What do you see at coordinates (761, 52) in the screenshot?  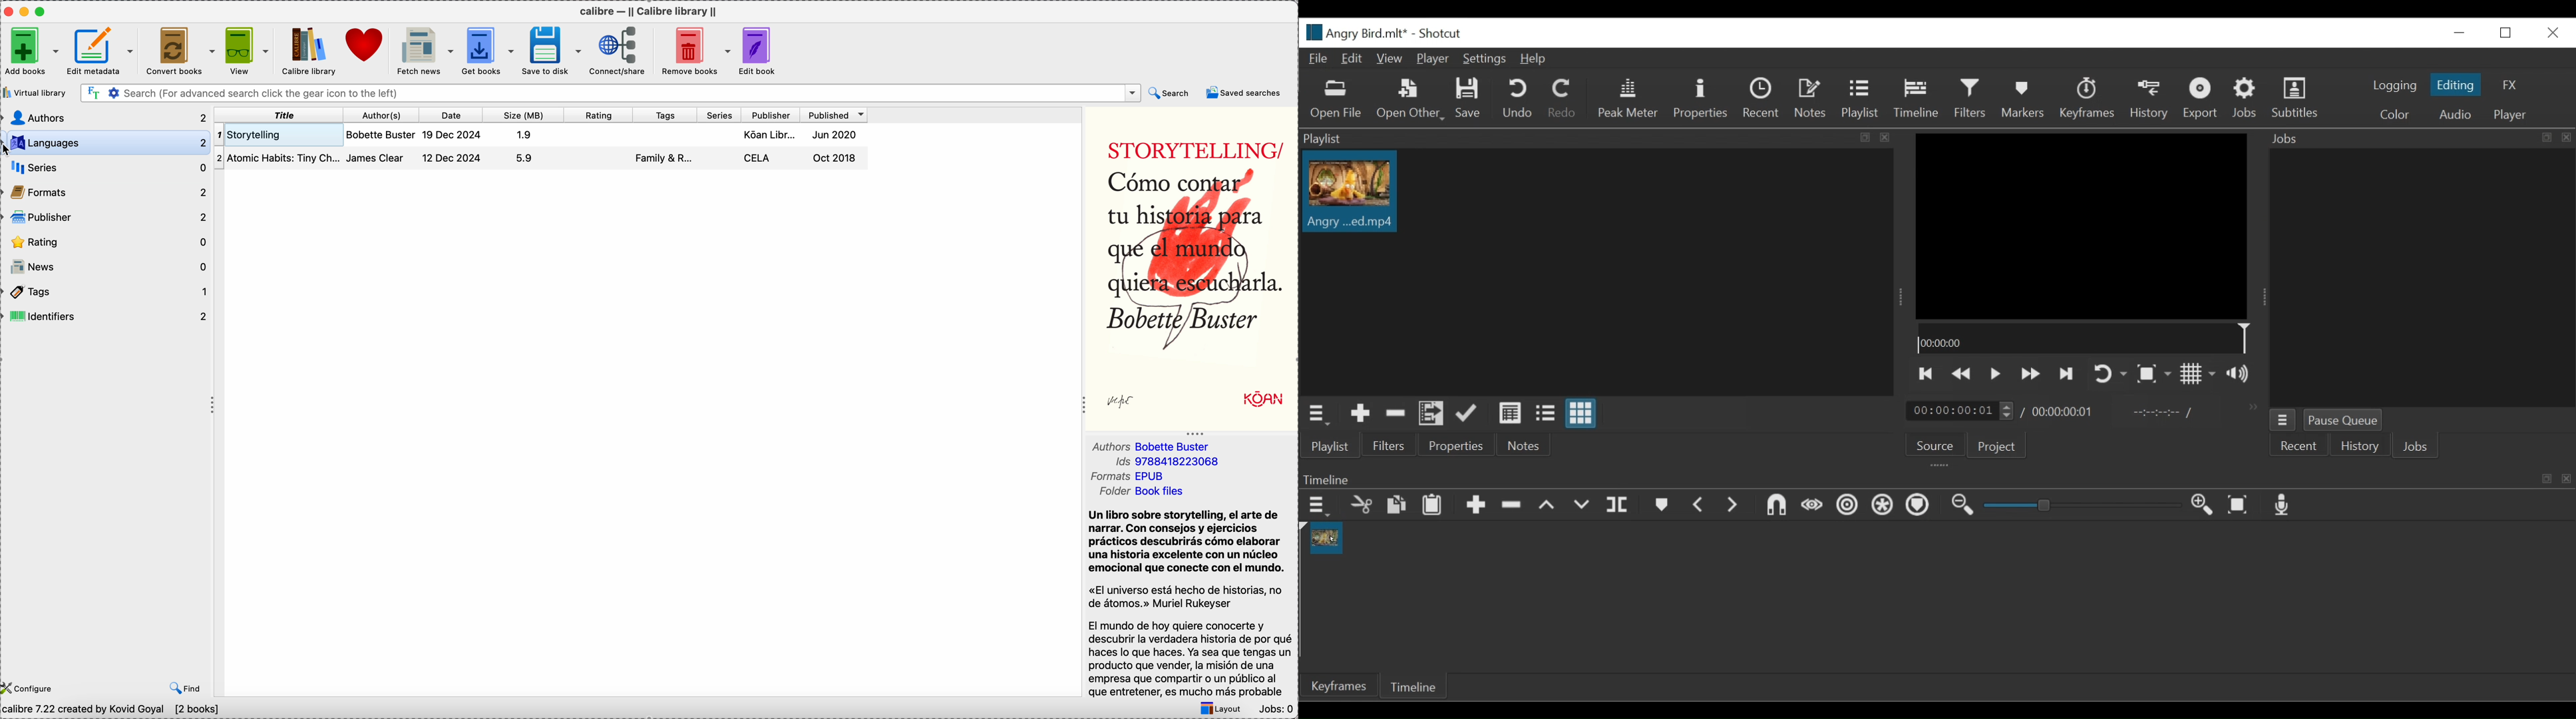 I see `edit book` at bounding box center [761, 52].